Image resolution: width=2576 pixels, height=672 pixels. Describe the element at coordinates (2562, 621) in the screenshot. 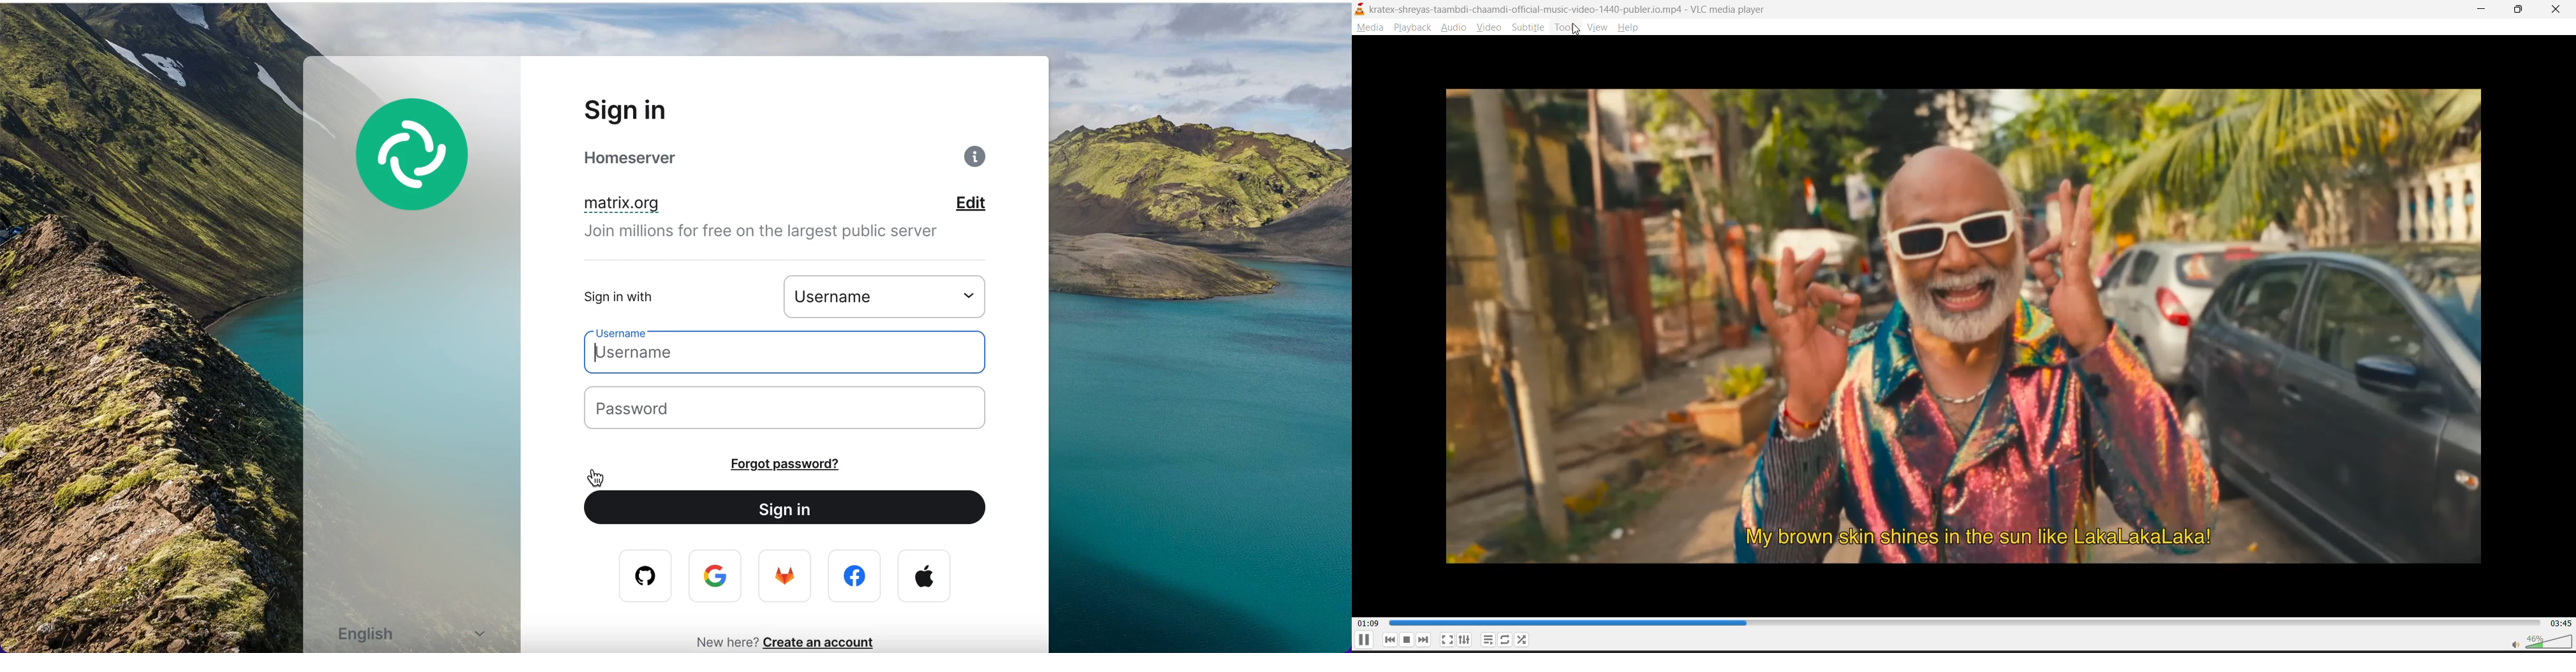

I see `total track time` at that location.